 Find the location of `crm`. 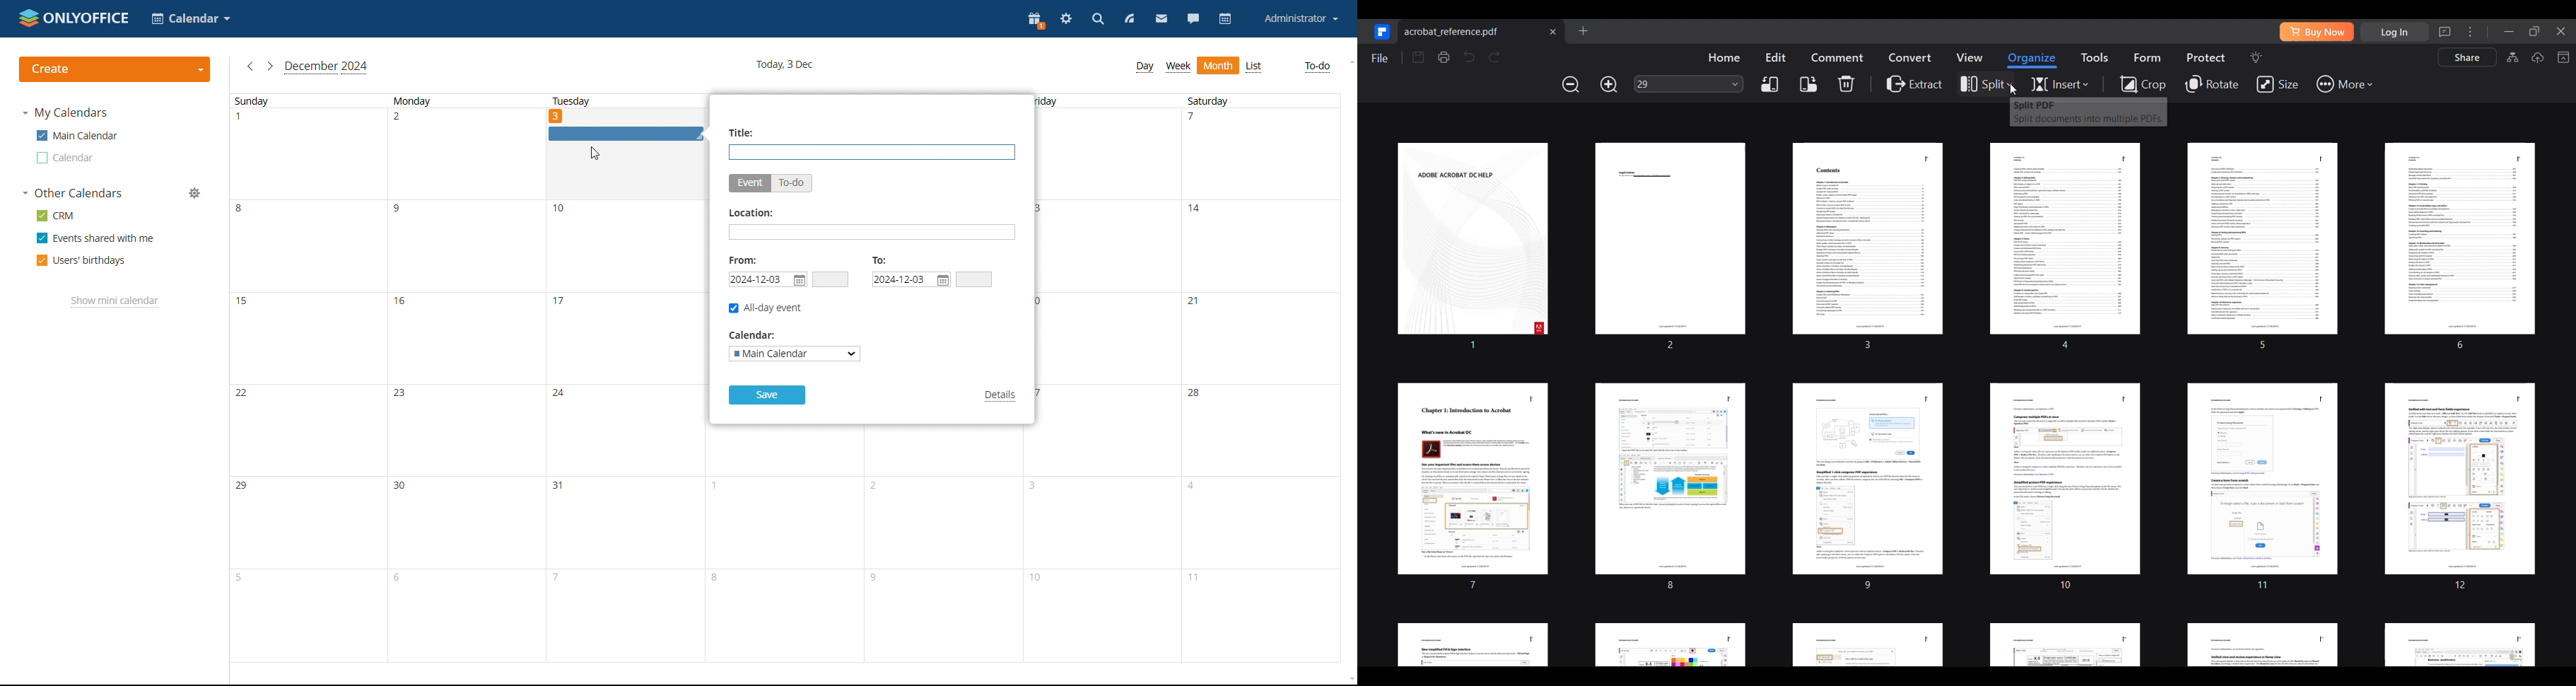

crm is located at coordinates (55, 215).